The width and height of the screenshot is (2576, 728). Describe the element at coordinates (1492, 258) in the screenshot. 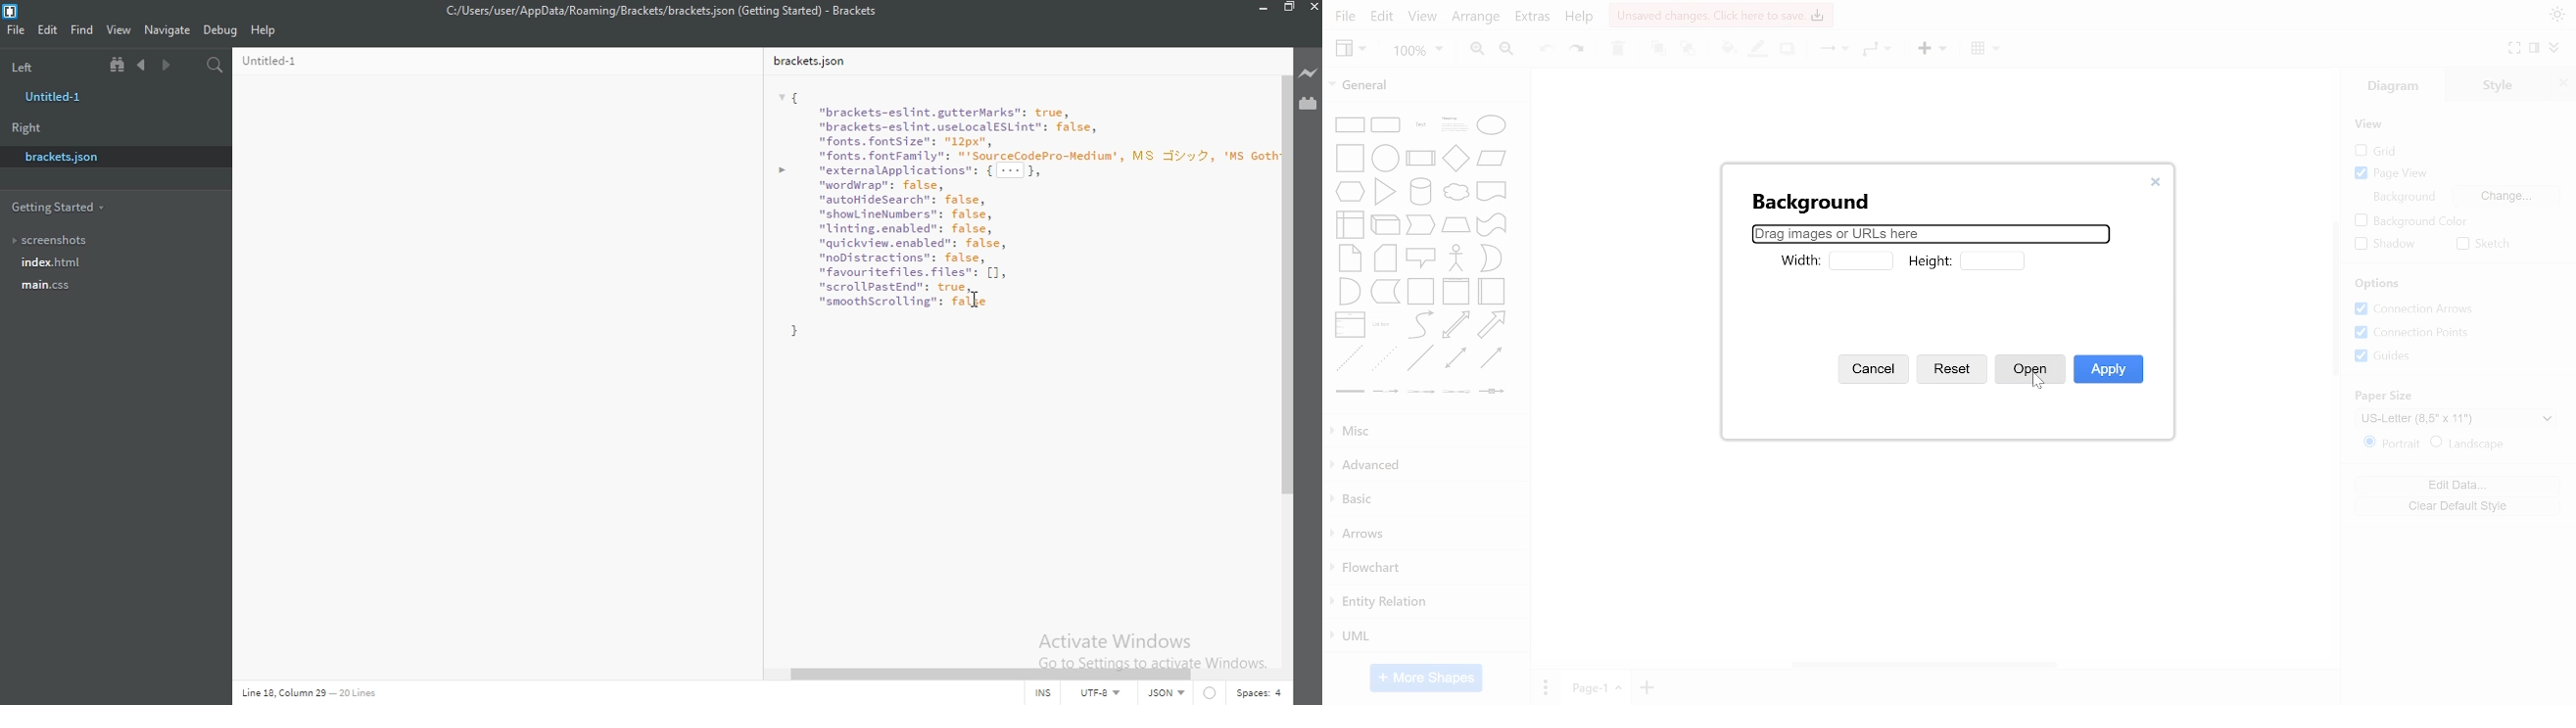

I see `general shapes` at that location.